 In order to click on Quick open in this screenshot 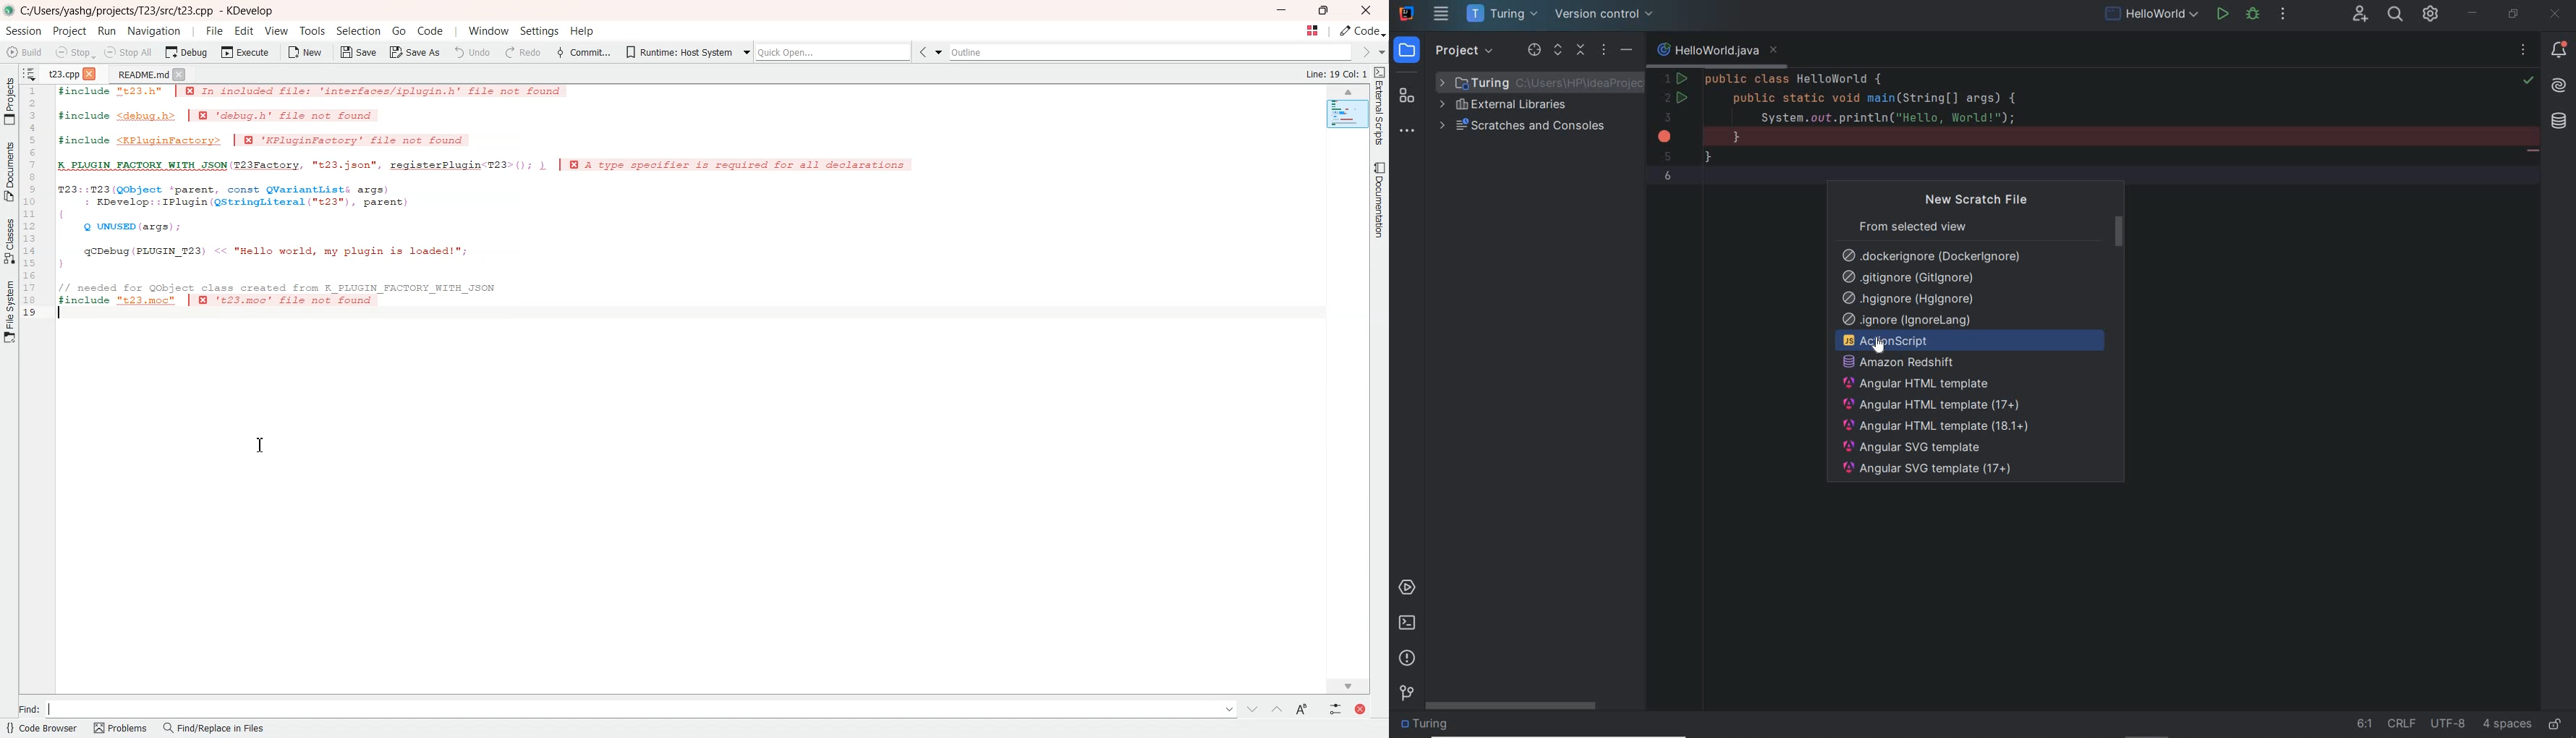, I will do `click(835, 52)`.